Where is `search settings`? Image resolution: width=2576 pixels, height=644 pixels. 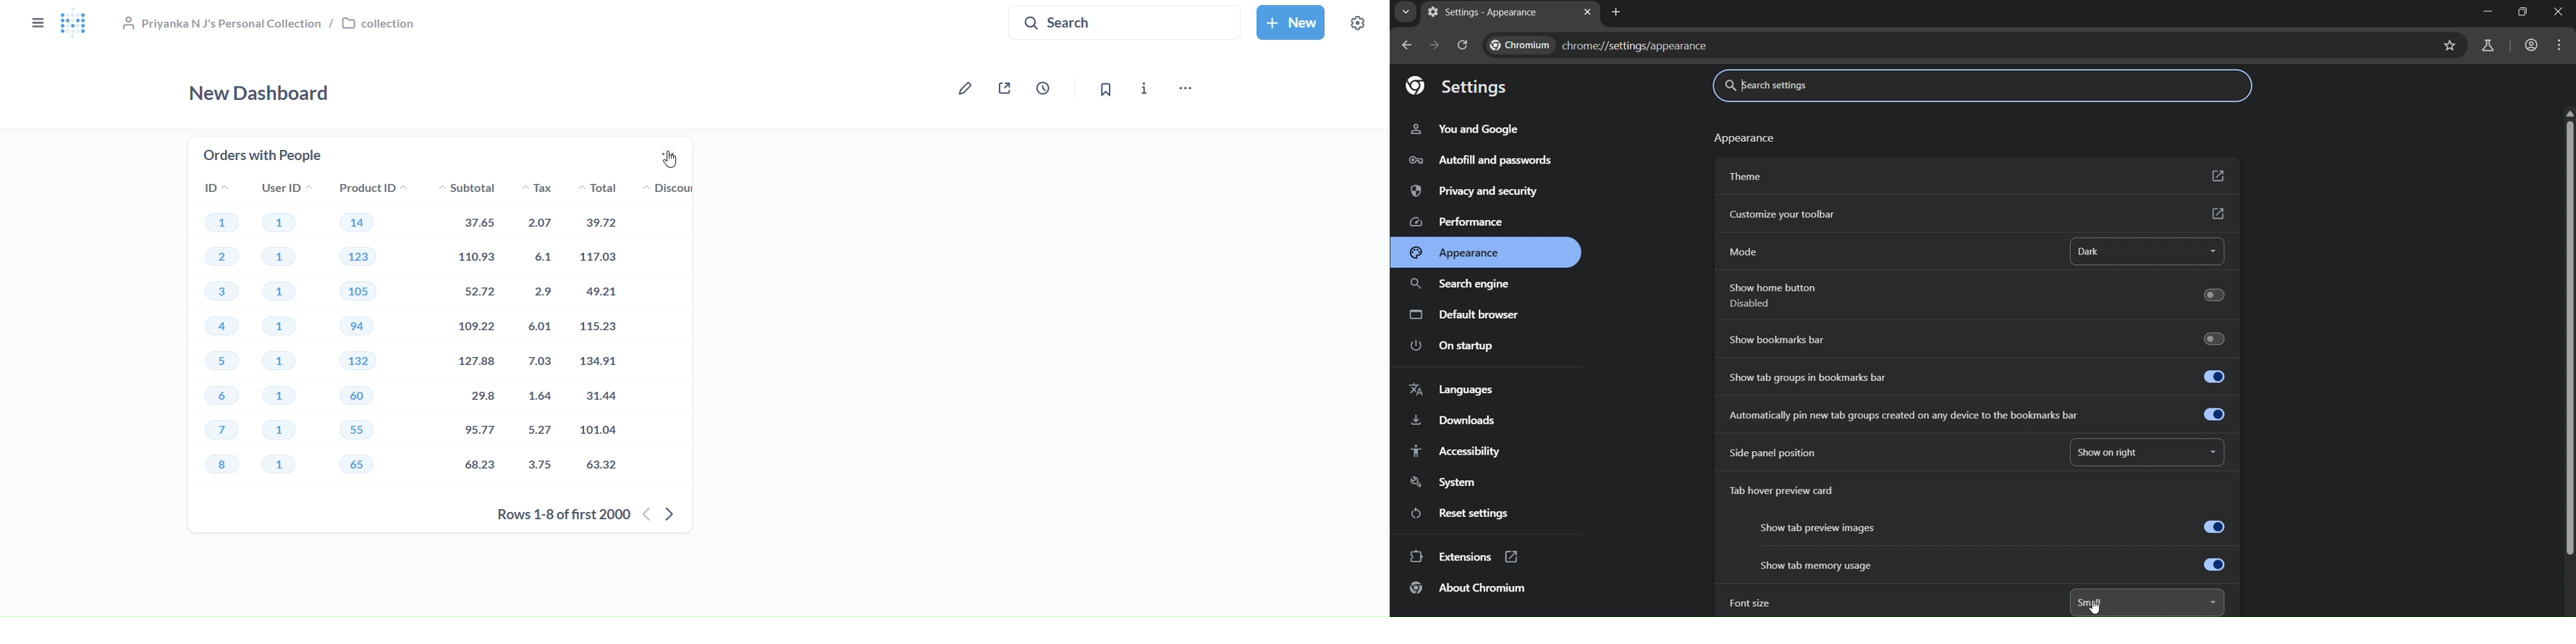 search settings is located at coordinates (1787, 85).